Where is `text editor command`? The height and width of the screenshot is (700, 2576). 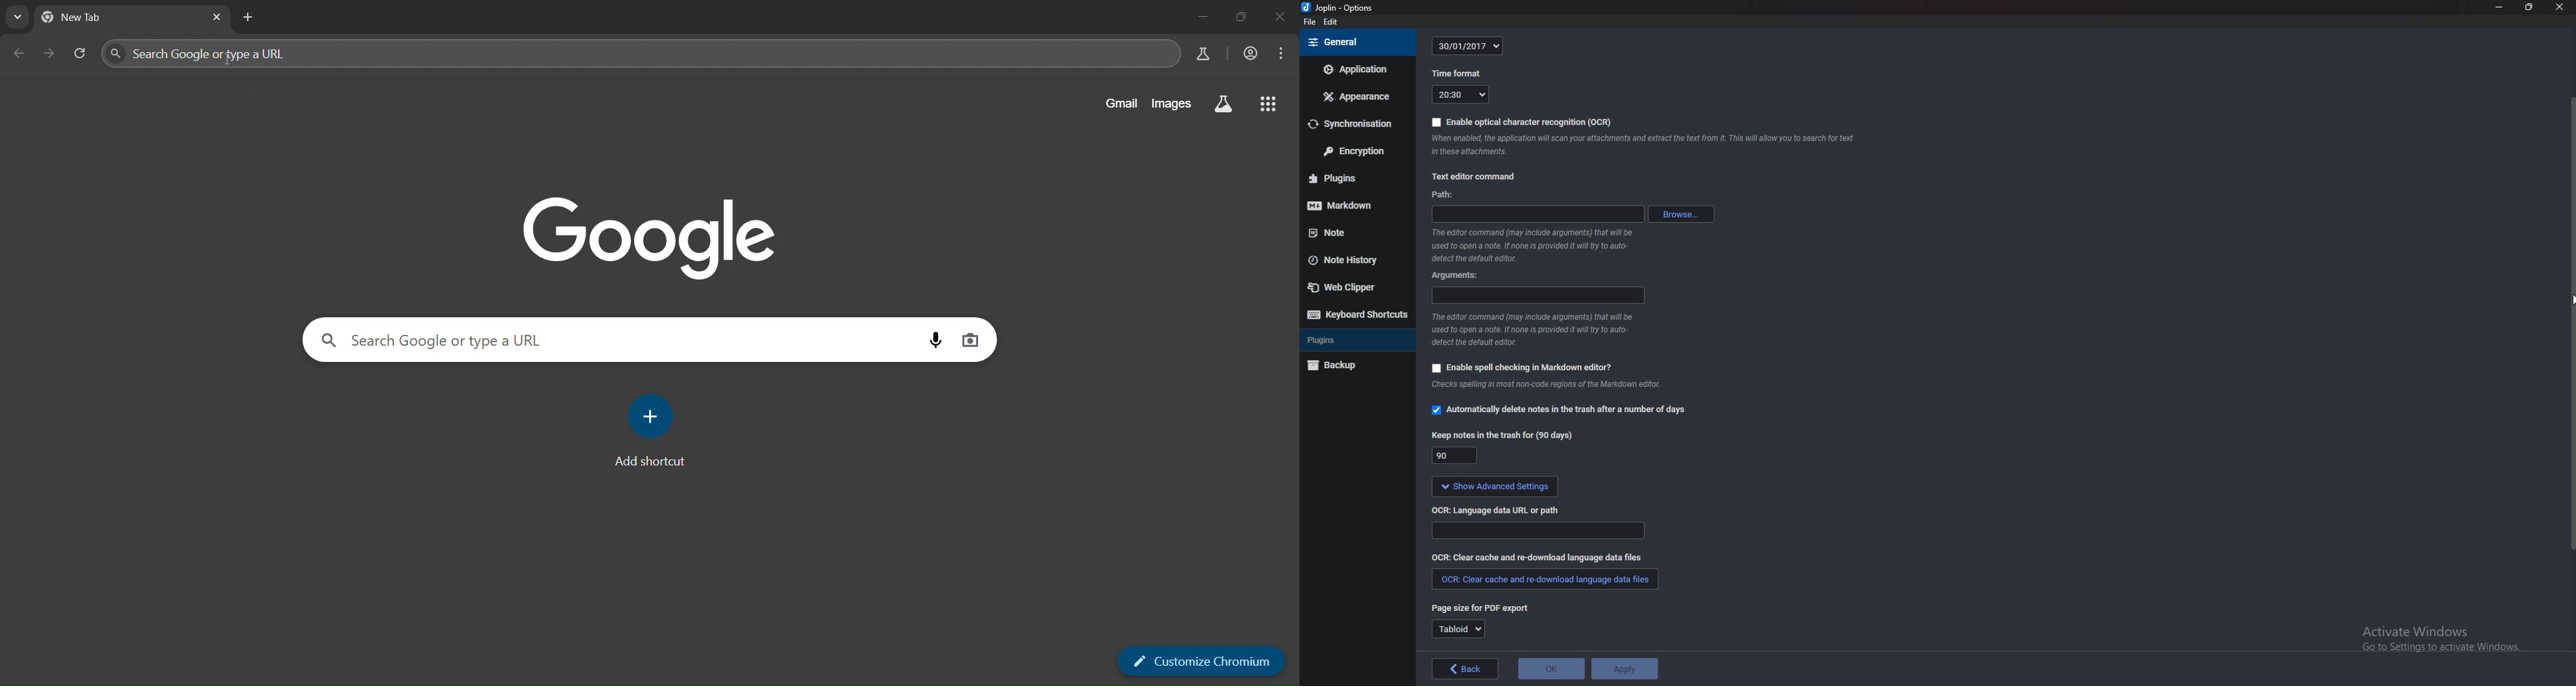 text editor command is located at coordinates (1472, 174).